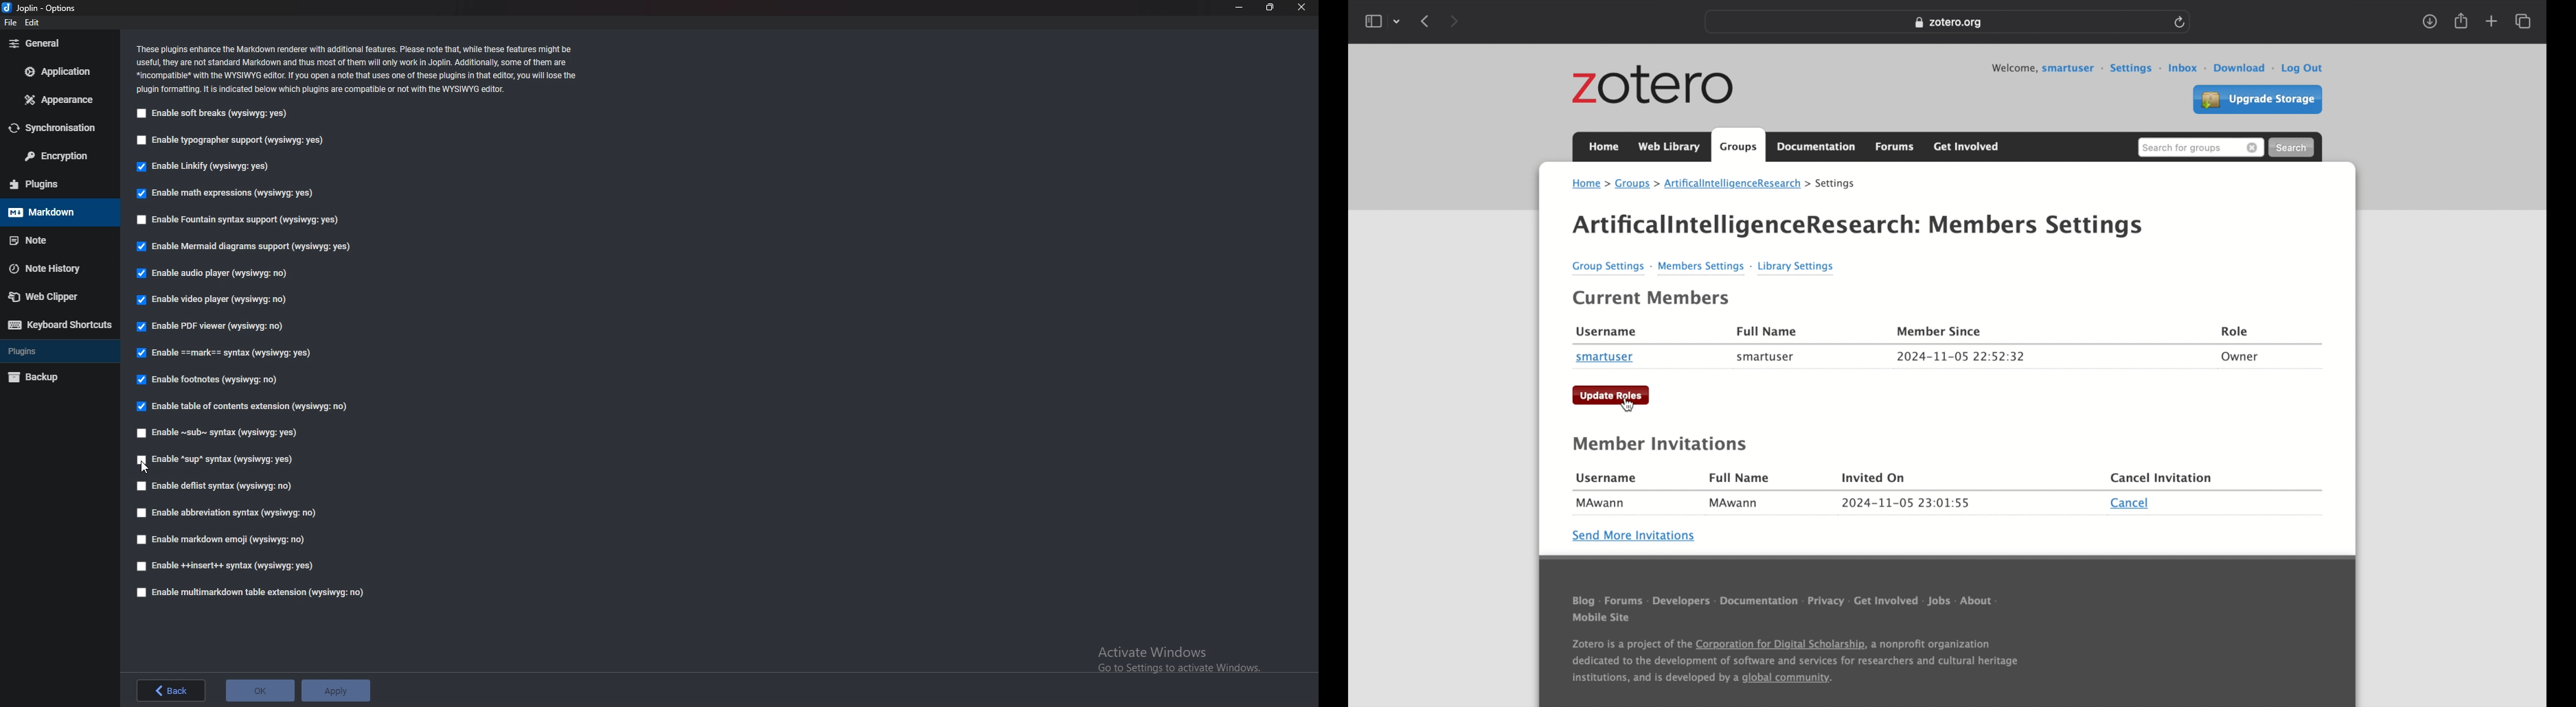 The width and height of the screenshot is (2576, 728). What do you see at coordinates (1383, 22) in the screenshot?
I see `show sidebar dropdown menu` at bounding box center [1383, 22].